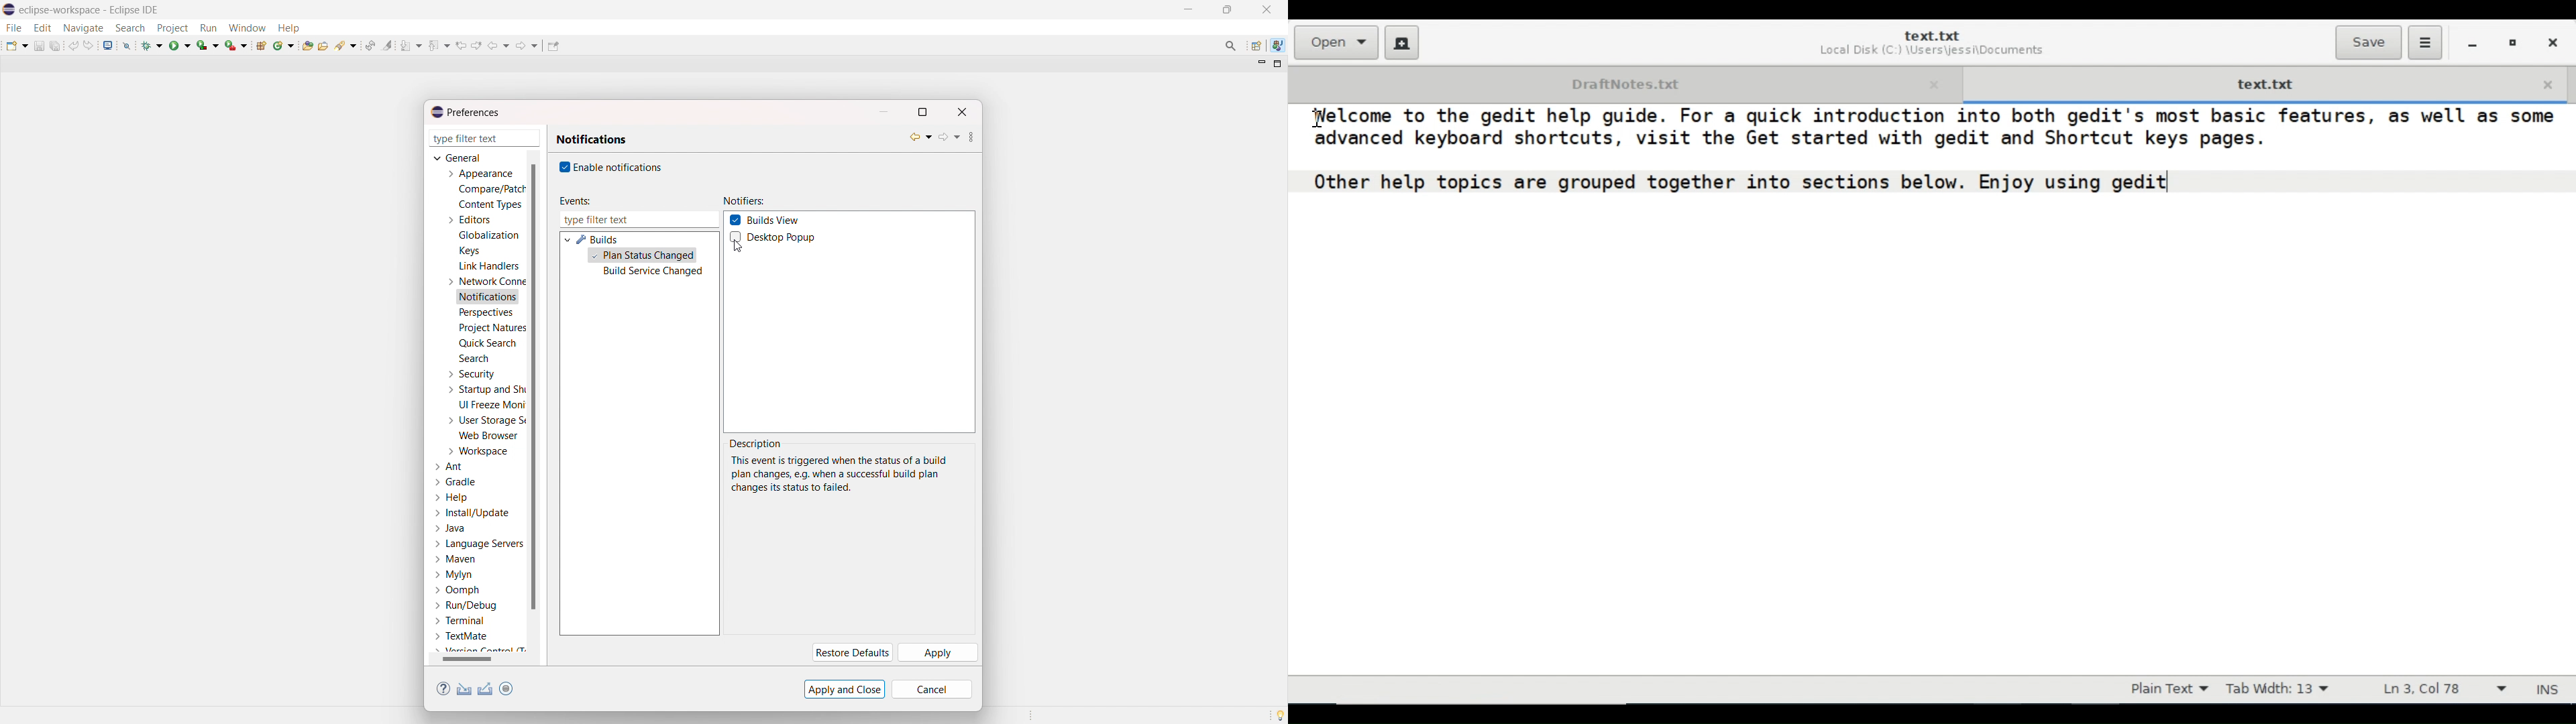 This screenshot has width=2576, height=728. I want to click on ‘Welcome to the gedit help guide. For a quick introduction into both gedit's most basic features, as well as some
advanced keyboard shortcuts, visit the Get started with gedit and Shortcut keys pages., so click(1931, 130).